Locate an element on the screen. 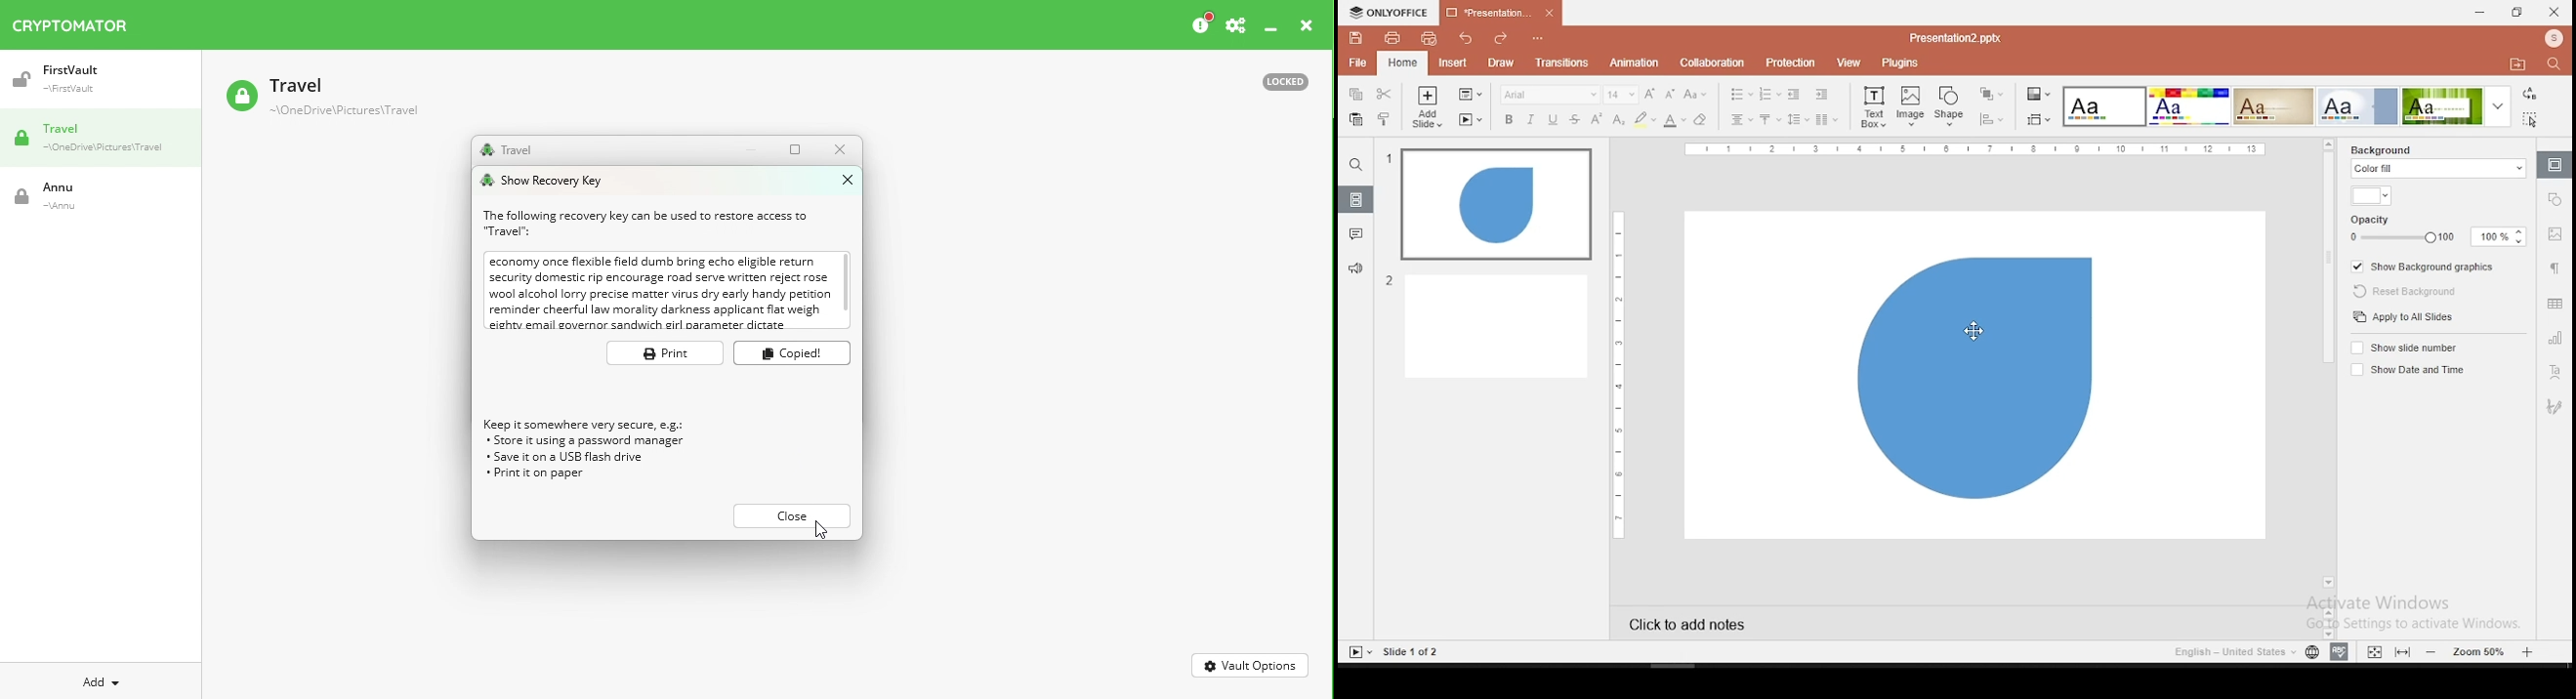 The image size is (2576, 700). paragraph settings is located at coordinates (2556, 268).